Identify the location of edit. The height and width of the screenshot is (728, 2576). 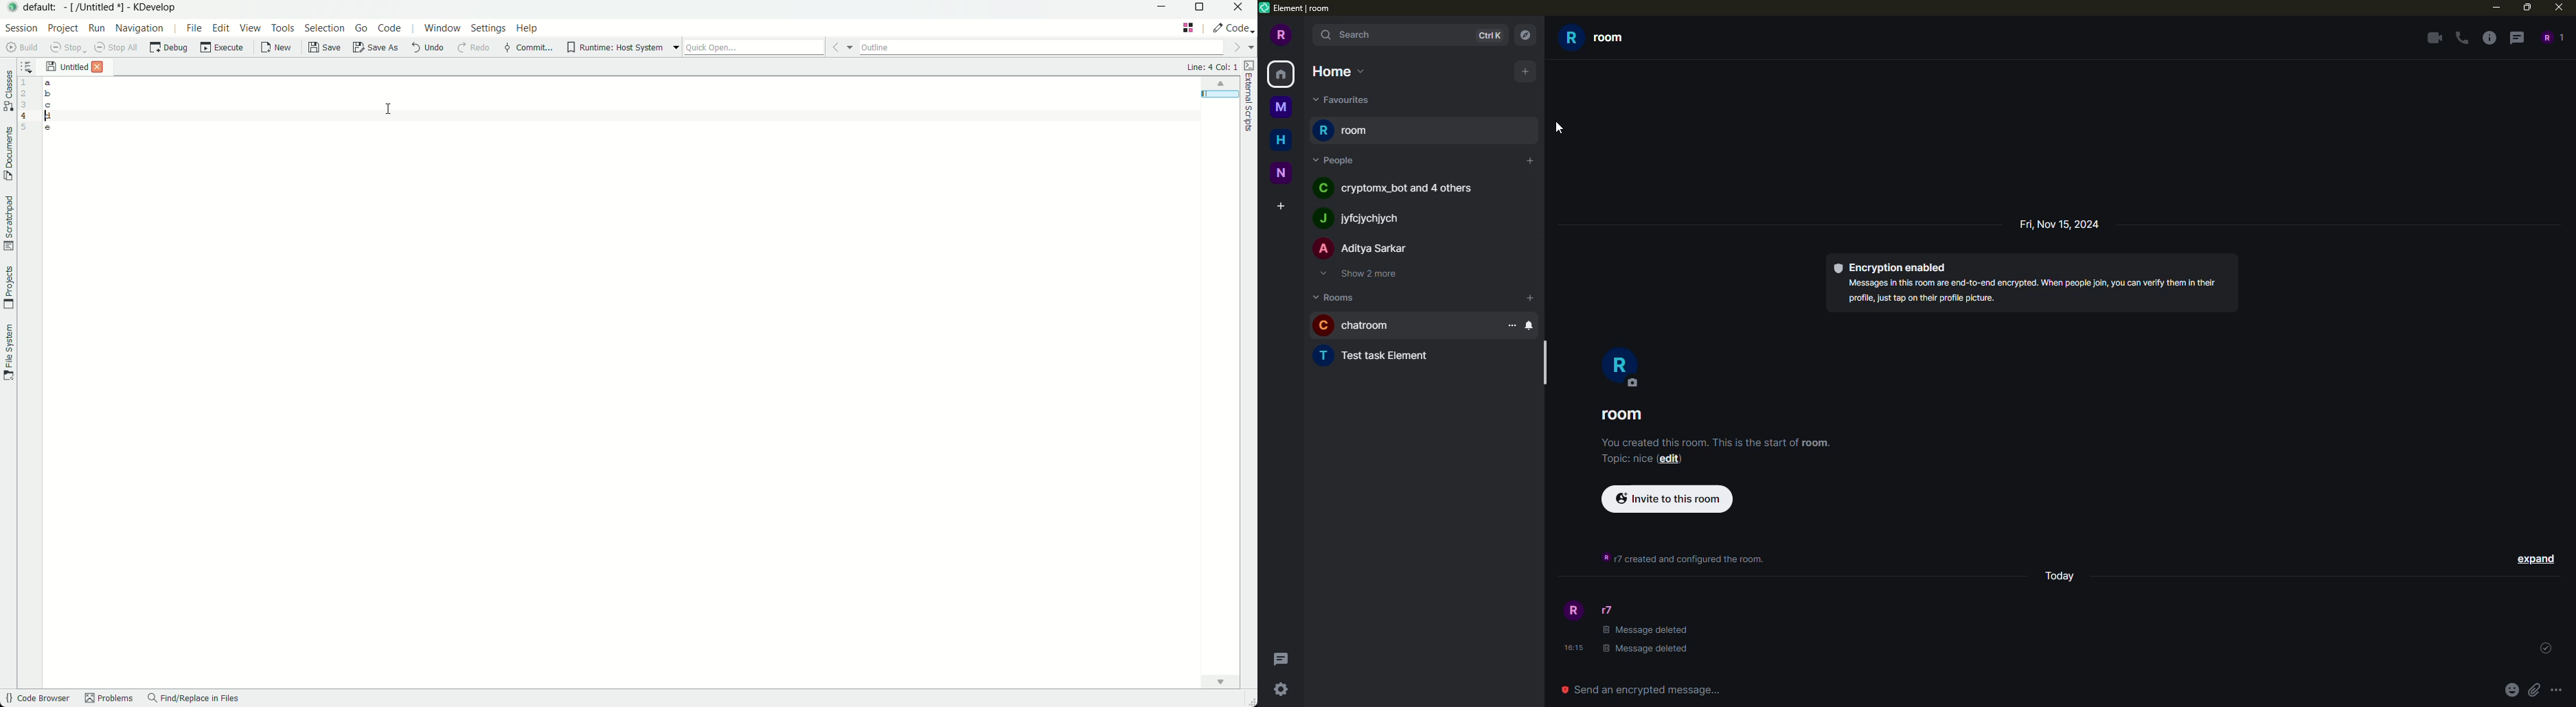
(1672, 461).